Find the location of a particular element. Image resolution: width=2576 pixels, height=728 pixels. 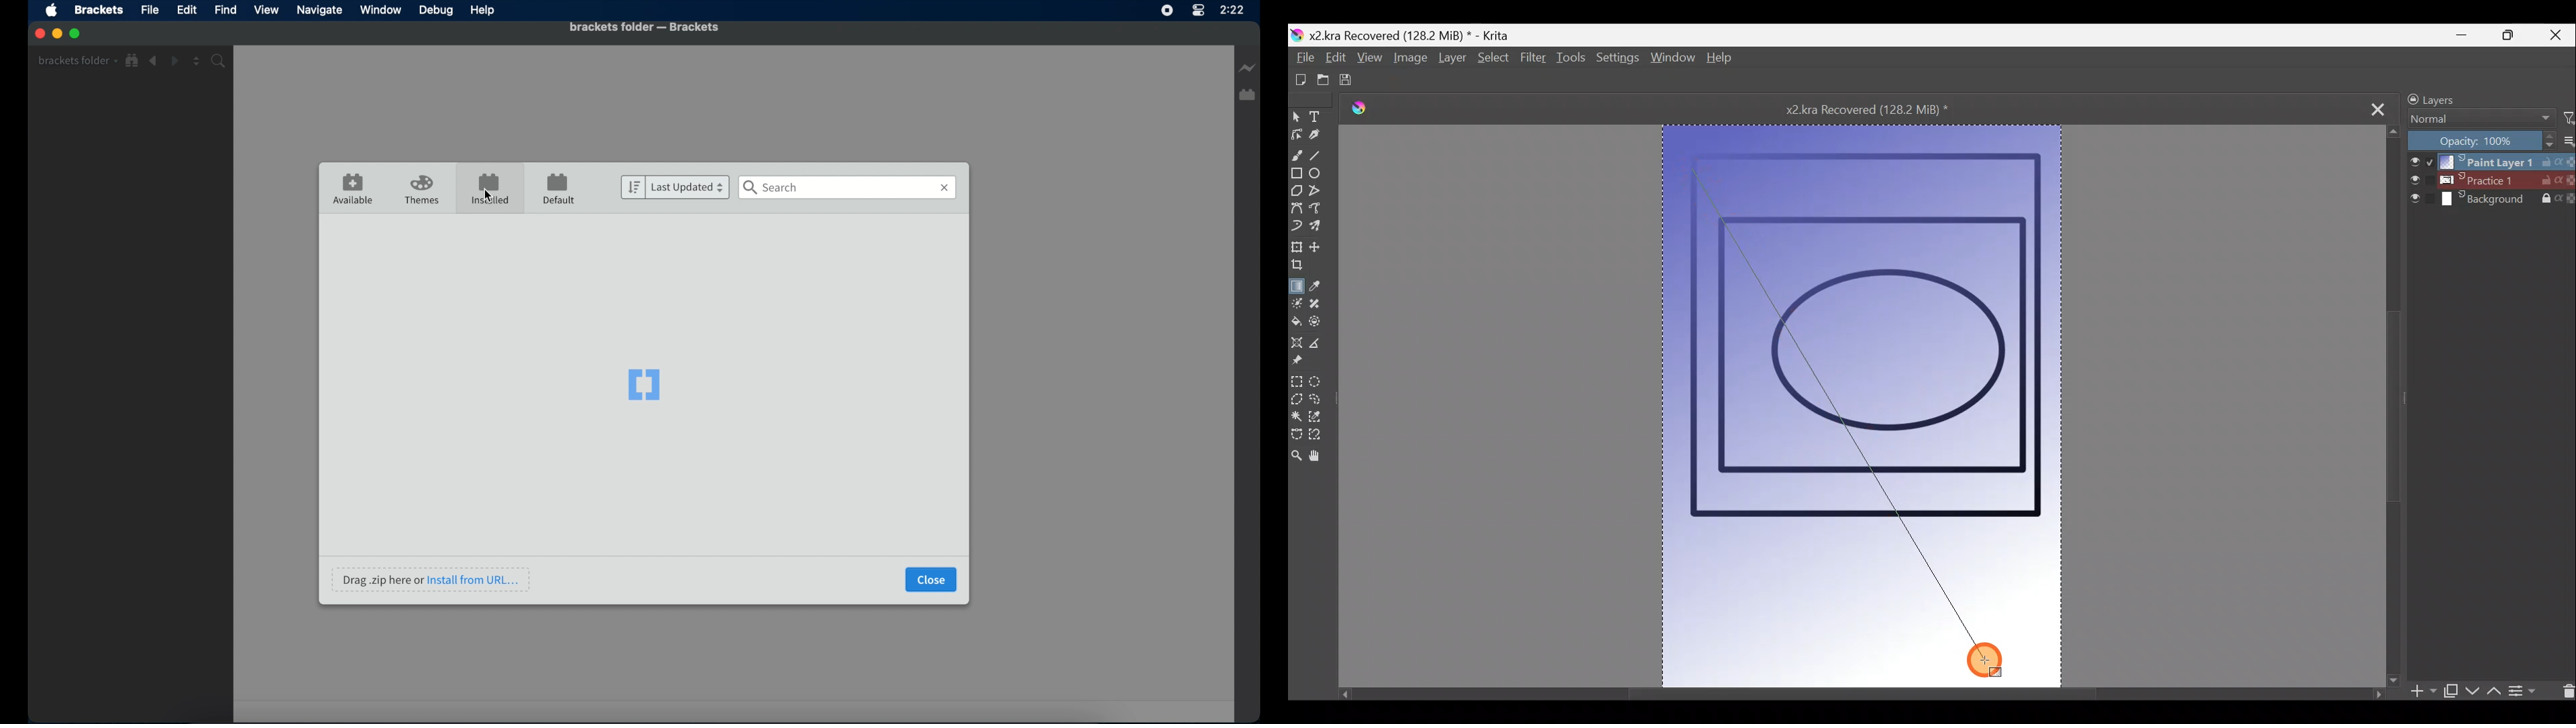

Edit shapes tool is located at coordinates (1296, 136).